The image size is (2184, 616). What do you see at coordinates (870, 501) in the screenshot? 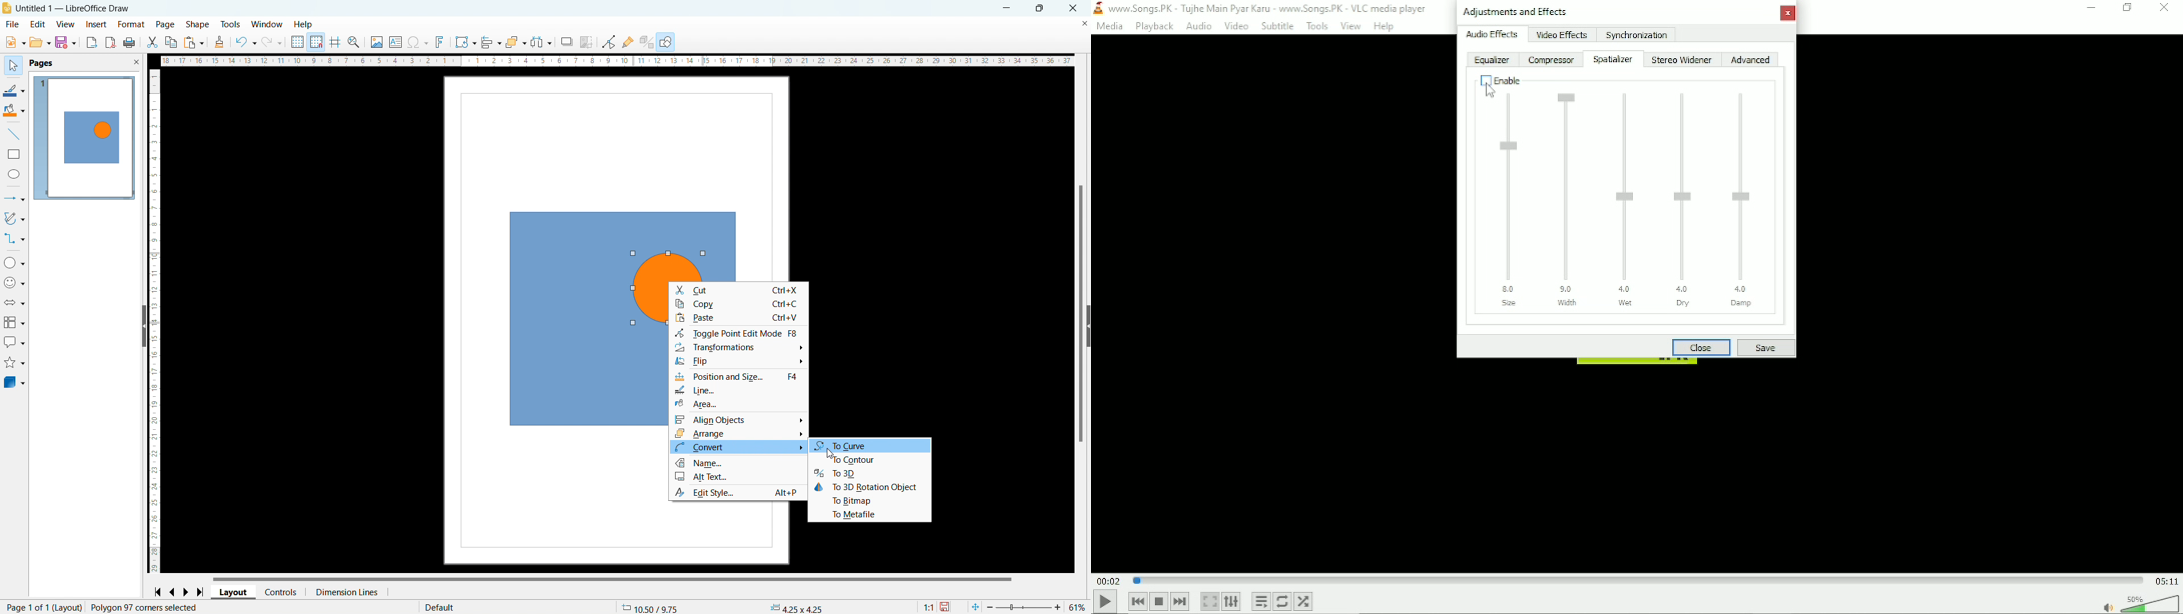
I see `to bitmap` at bounding box center [870, 501].